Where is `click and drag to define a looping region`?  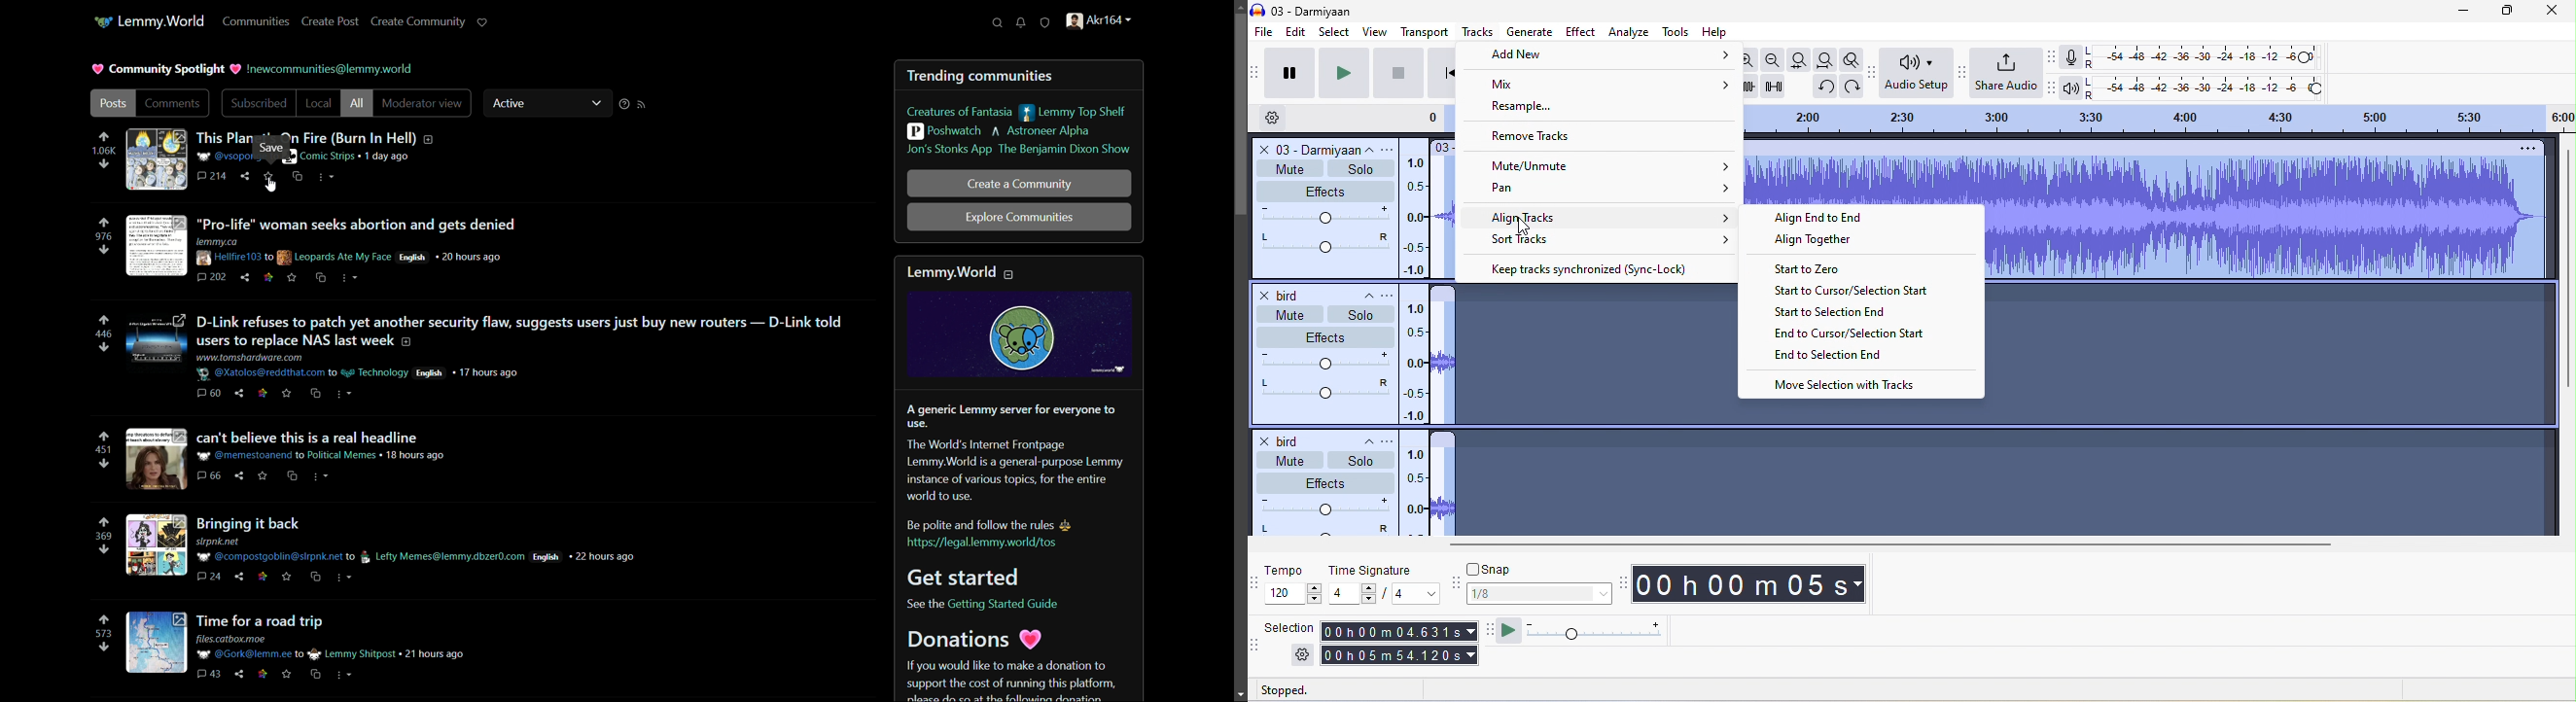 click and drag to define a looping region is located at coordinates (2159, 118).